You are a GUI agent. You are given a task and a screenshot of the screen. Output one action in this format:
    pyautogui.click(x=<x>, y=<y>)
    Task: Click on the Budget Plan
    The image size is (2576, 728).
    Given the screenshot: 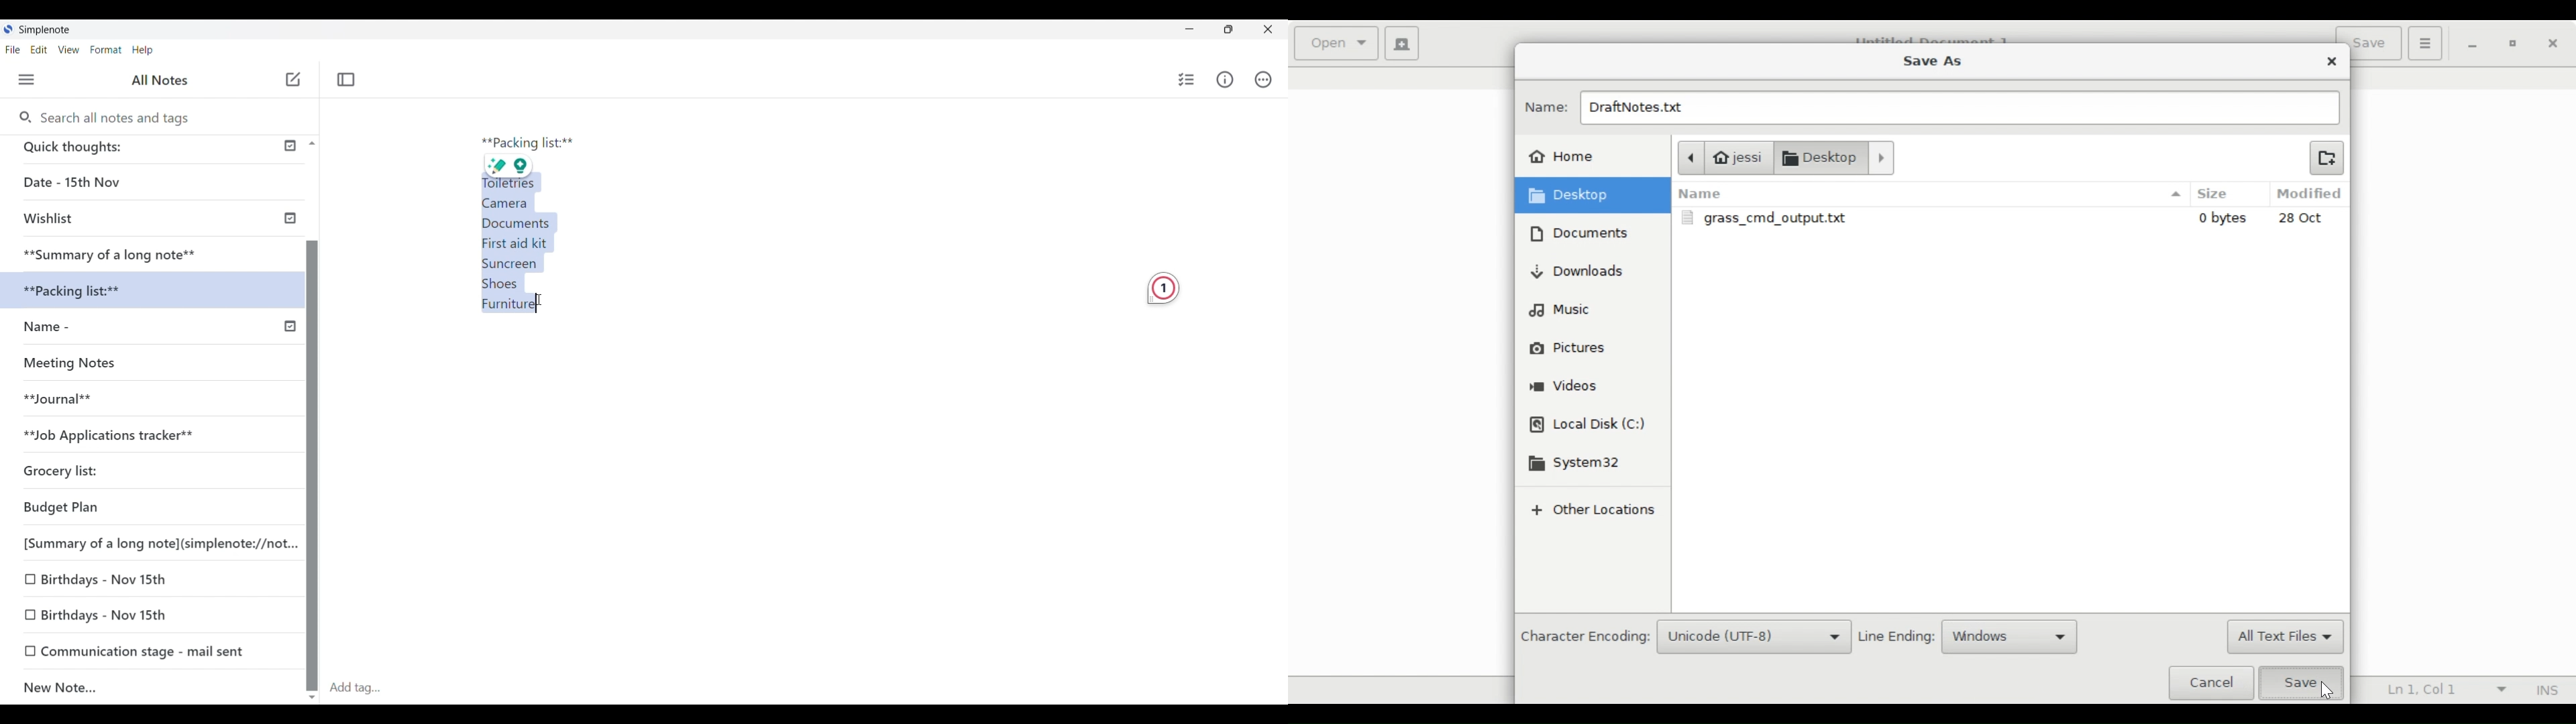 What is the action you would take?
    pyautogui.click(x=101, y=508)
    